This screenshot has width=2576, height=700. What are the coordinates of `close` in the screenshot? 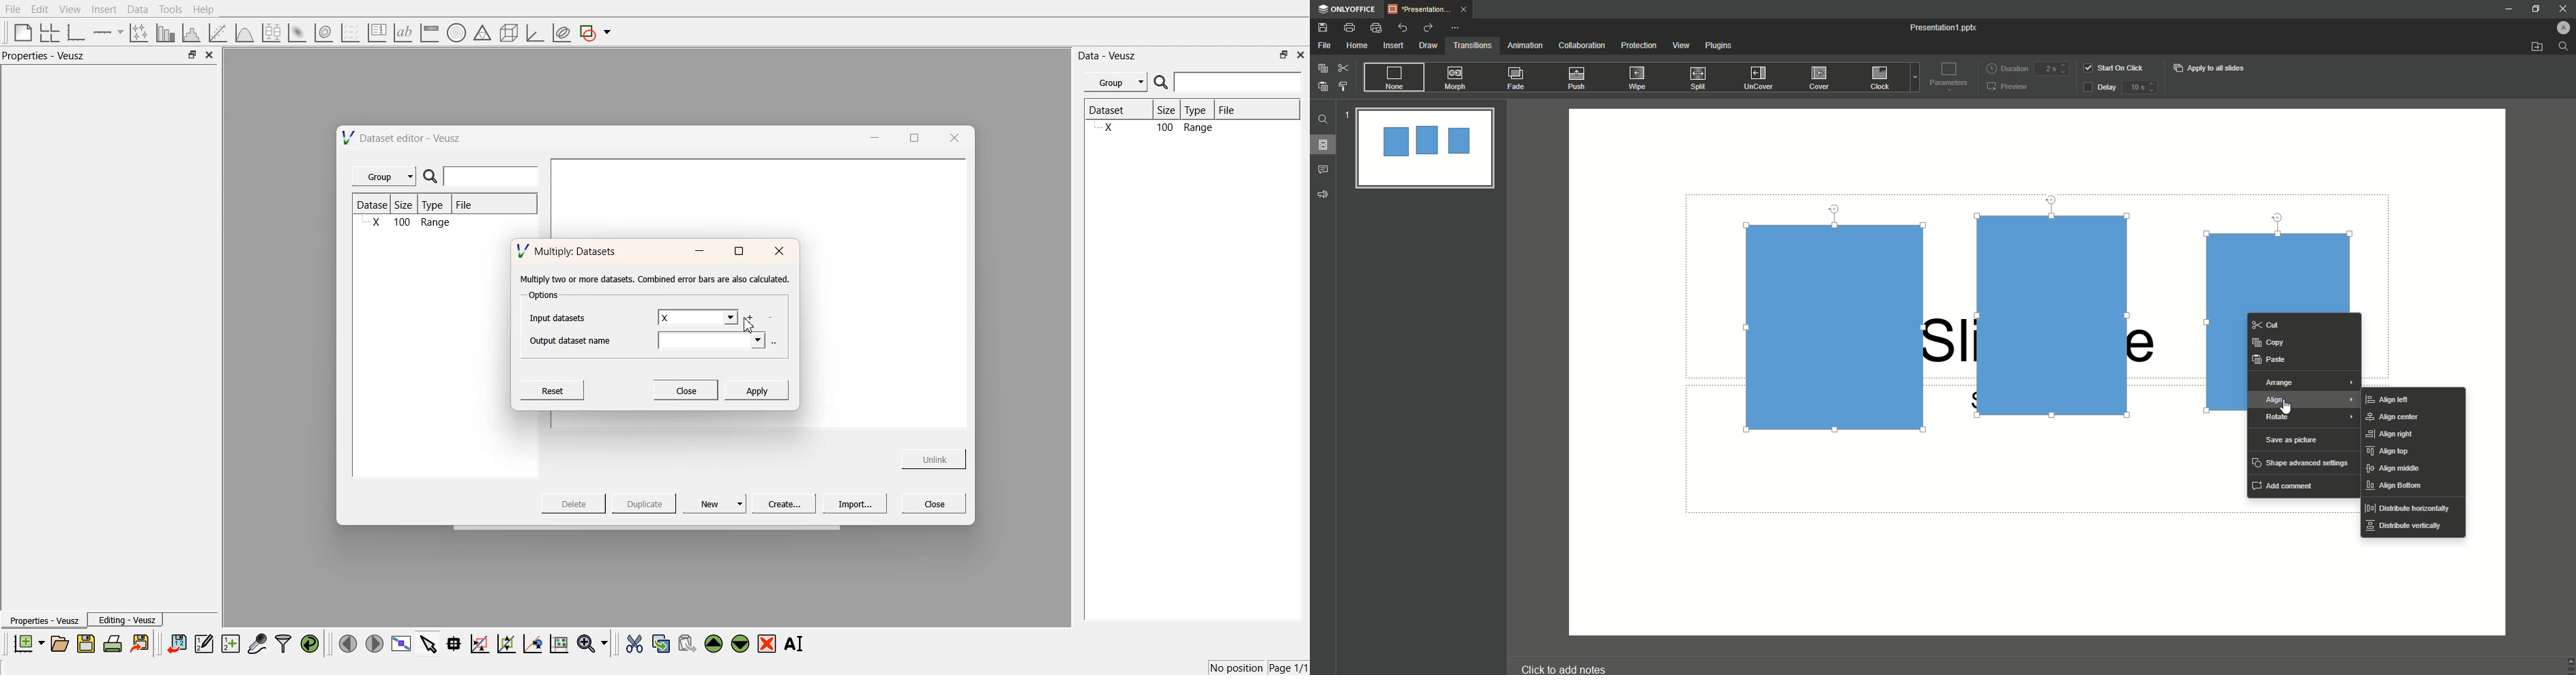 It's located at (953, 137).